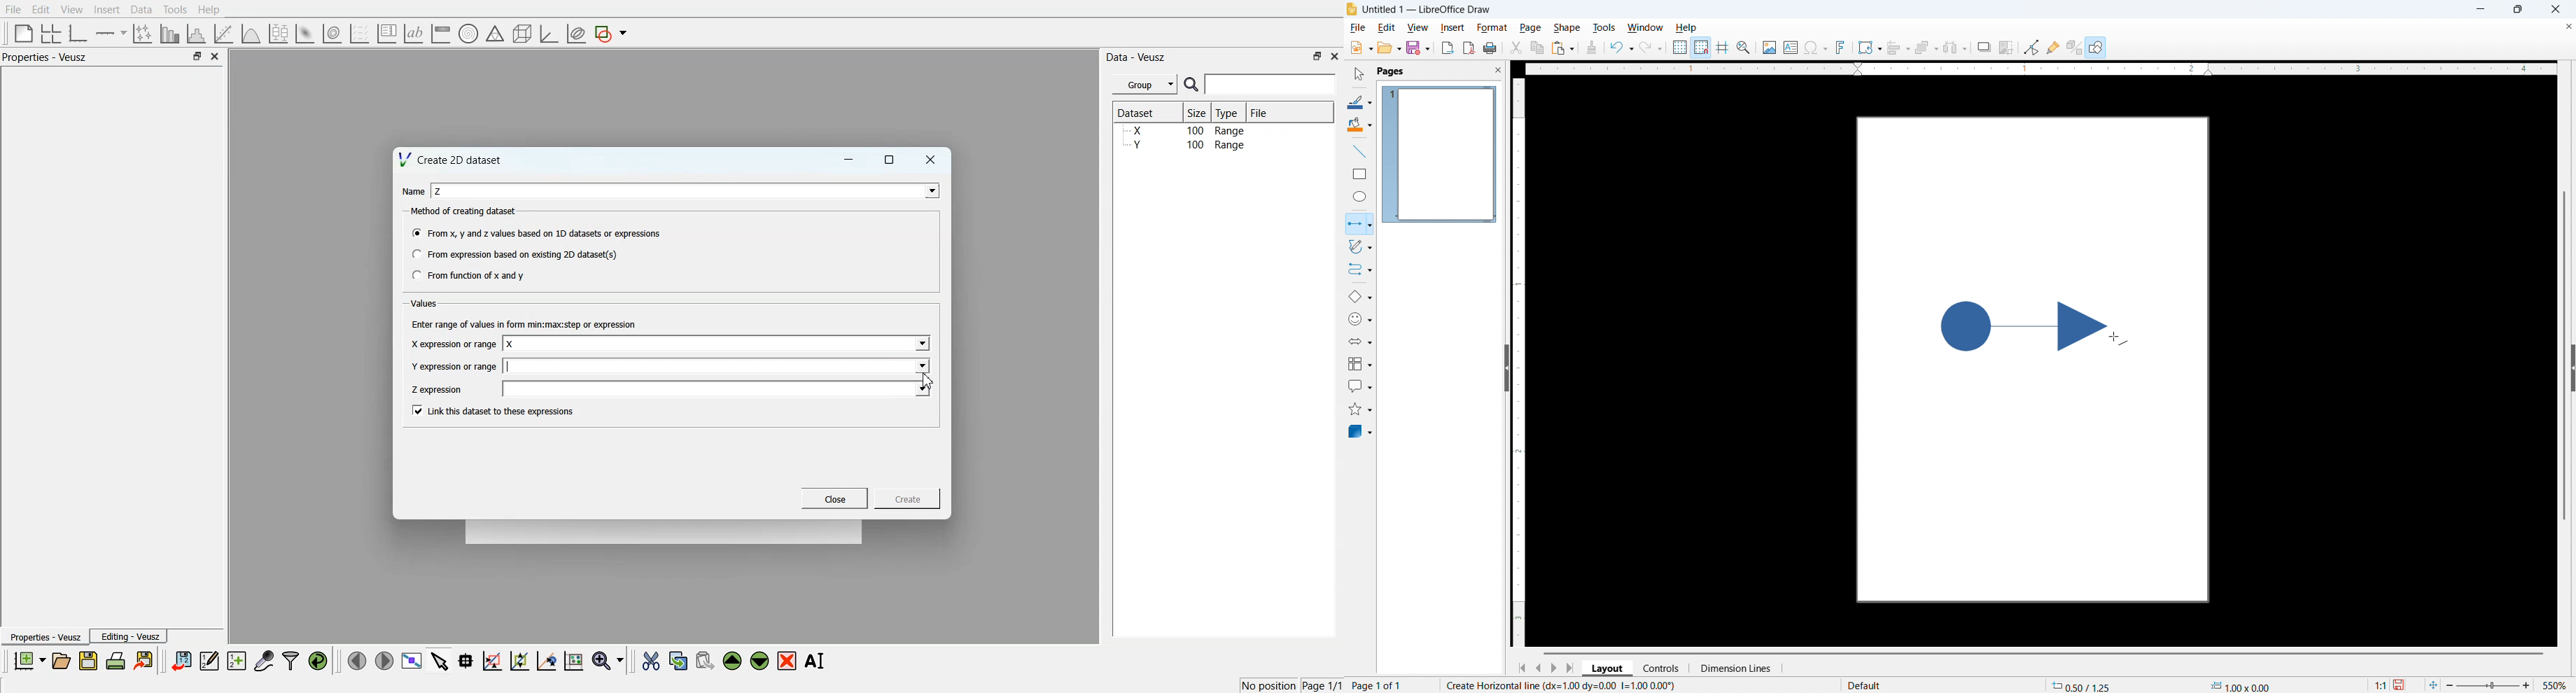  What do you see at coordinates (1359, 224) in the screenshot?
I see `lline with circle end selected` at bounding box center [1359, 224].